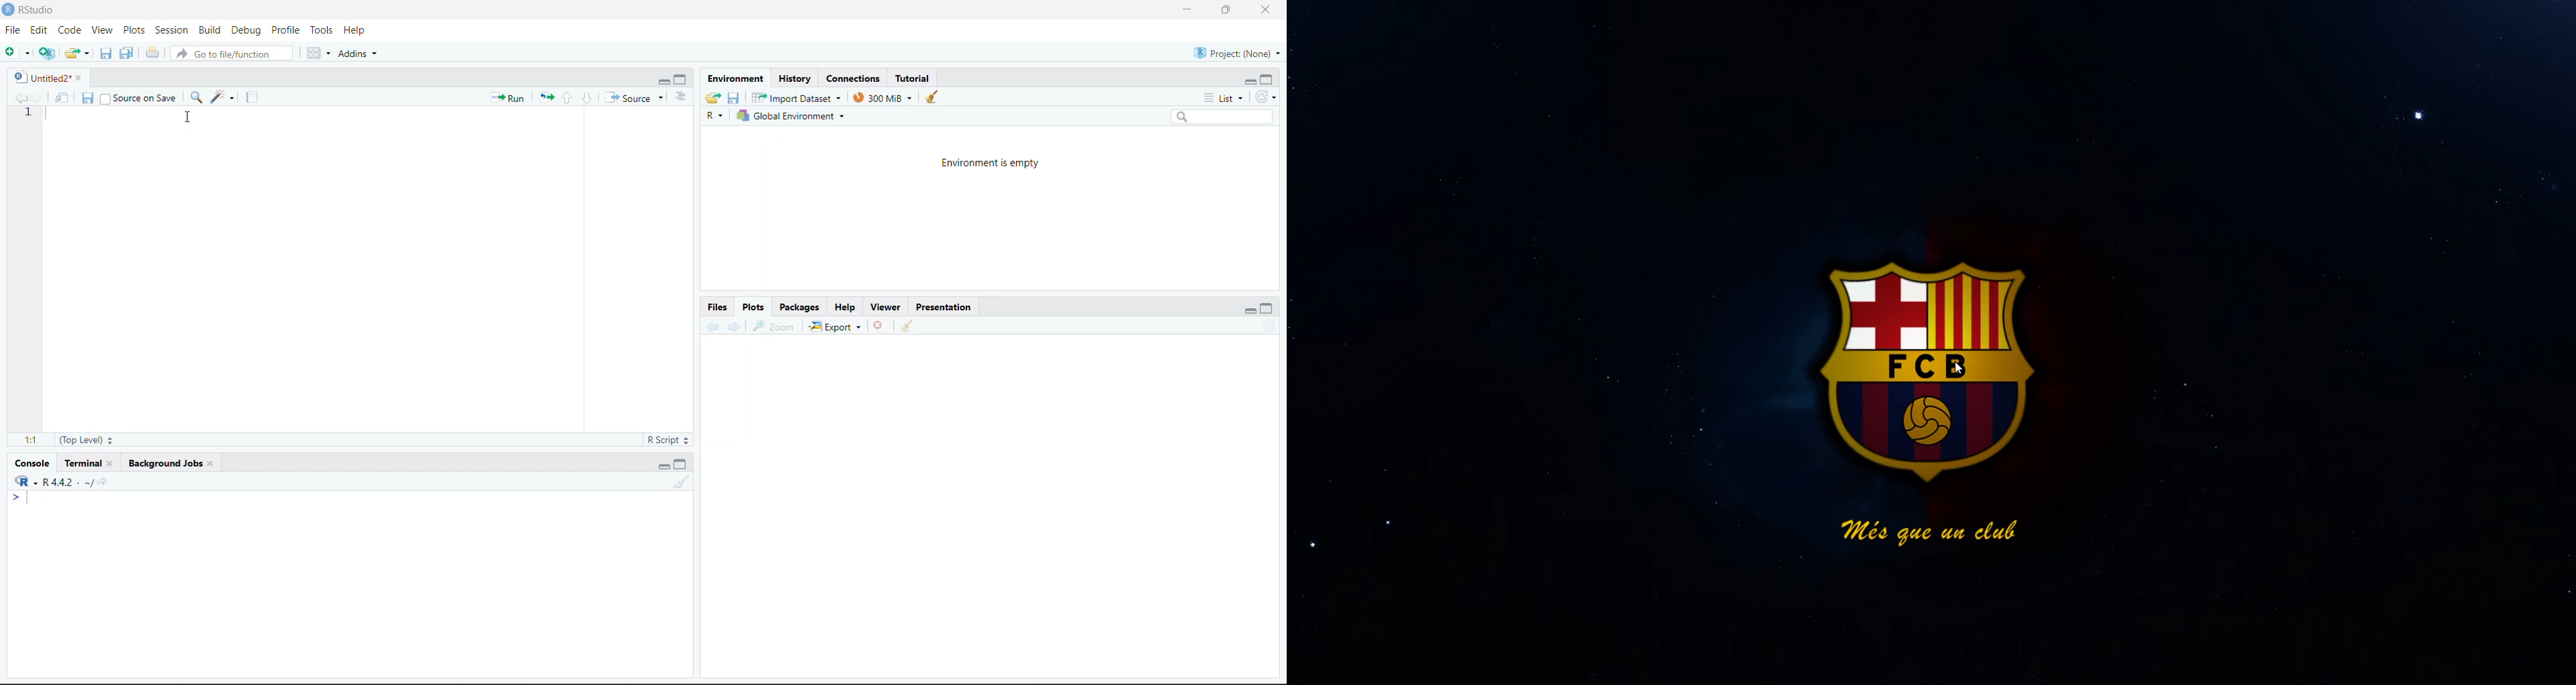 This screenshot has height=700, width=2576. I want to click on Help, so click(357, 29).